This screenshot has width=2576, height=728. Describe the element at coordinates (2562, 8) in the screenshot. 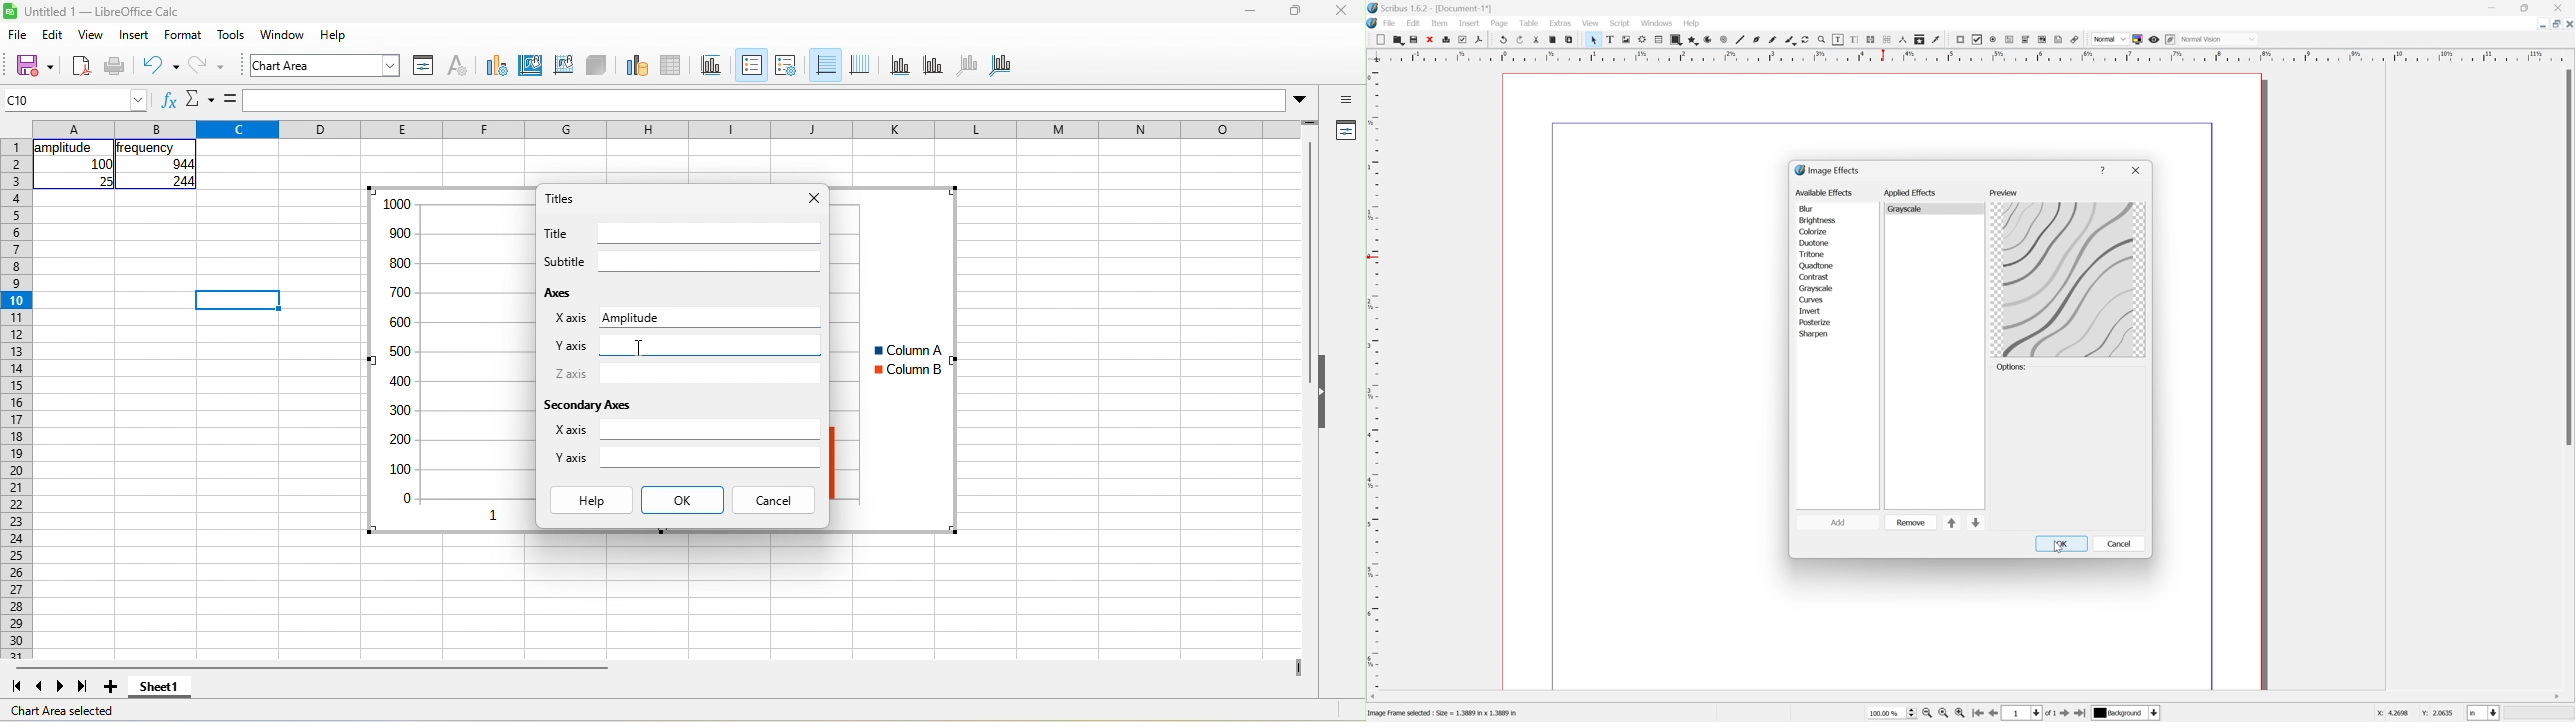

I see `Close` at that location.